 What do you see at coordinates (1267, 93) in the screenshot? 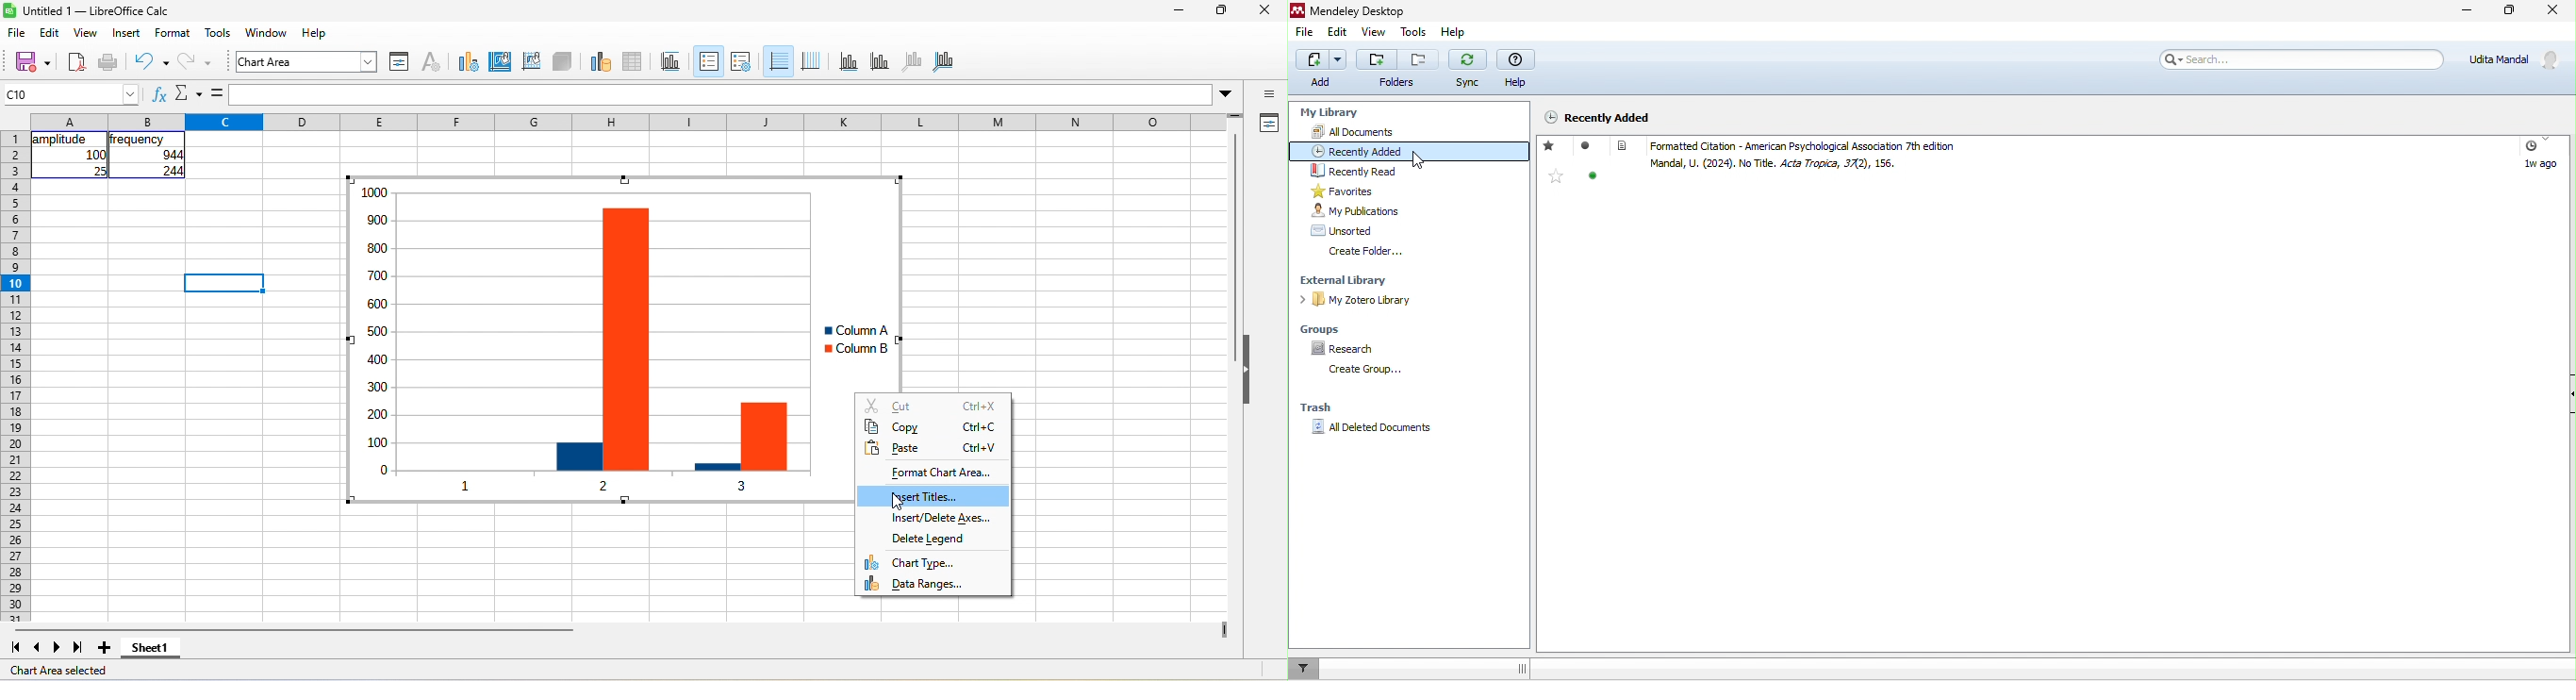
I see `sidebar settings` at bounding box center [1267, 93].